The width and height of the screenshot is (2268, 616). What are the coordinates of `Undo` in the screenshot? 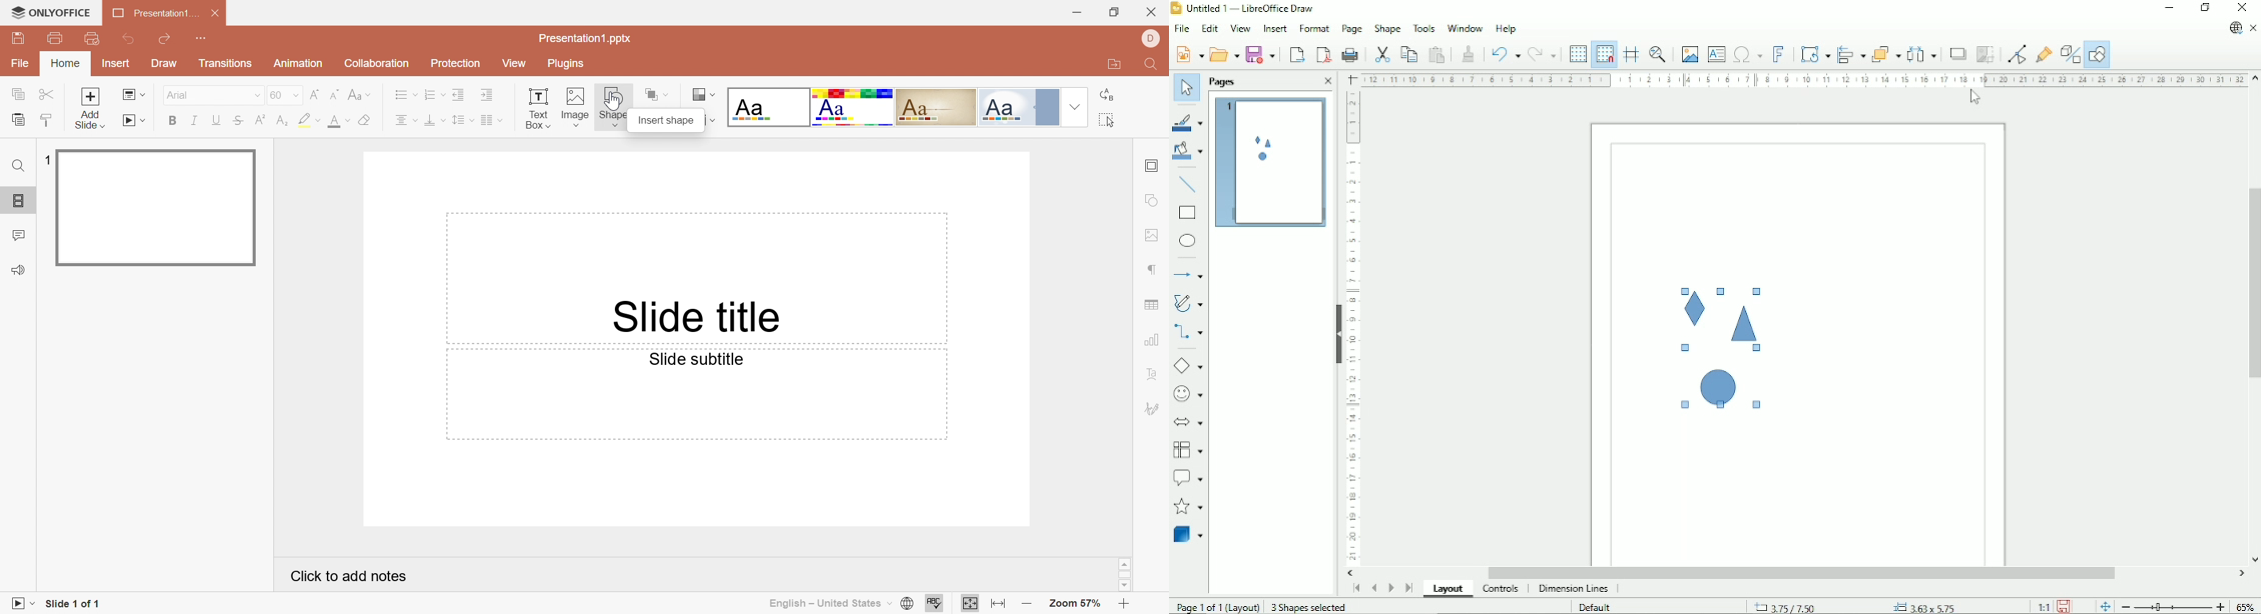 It's located at (1505, 52).